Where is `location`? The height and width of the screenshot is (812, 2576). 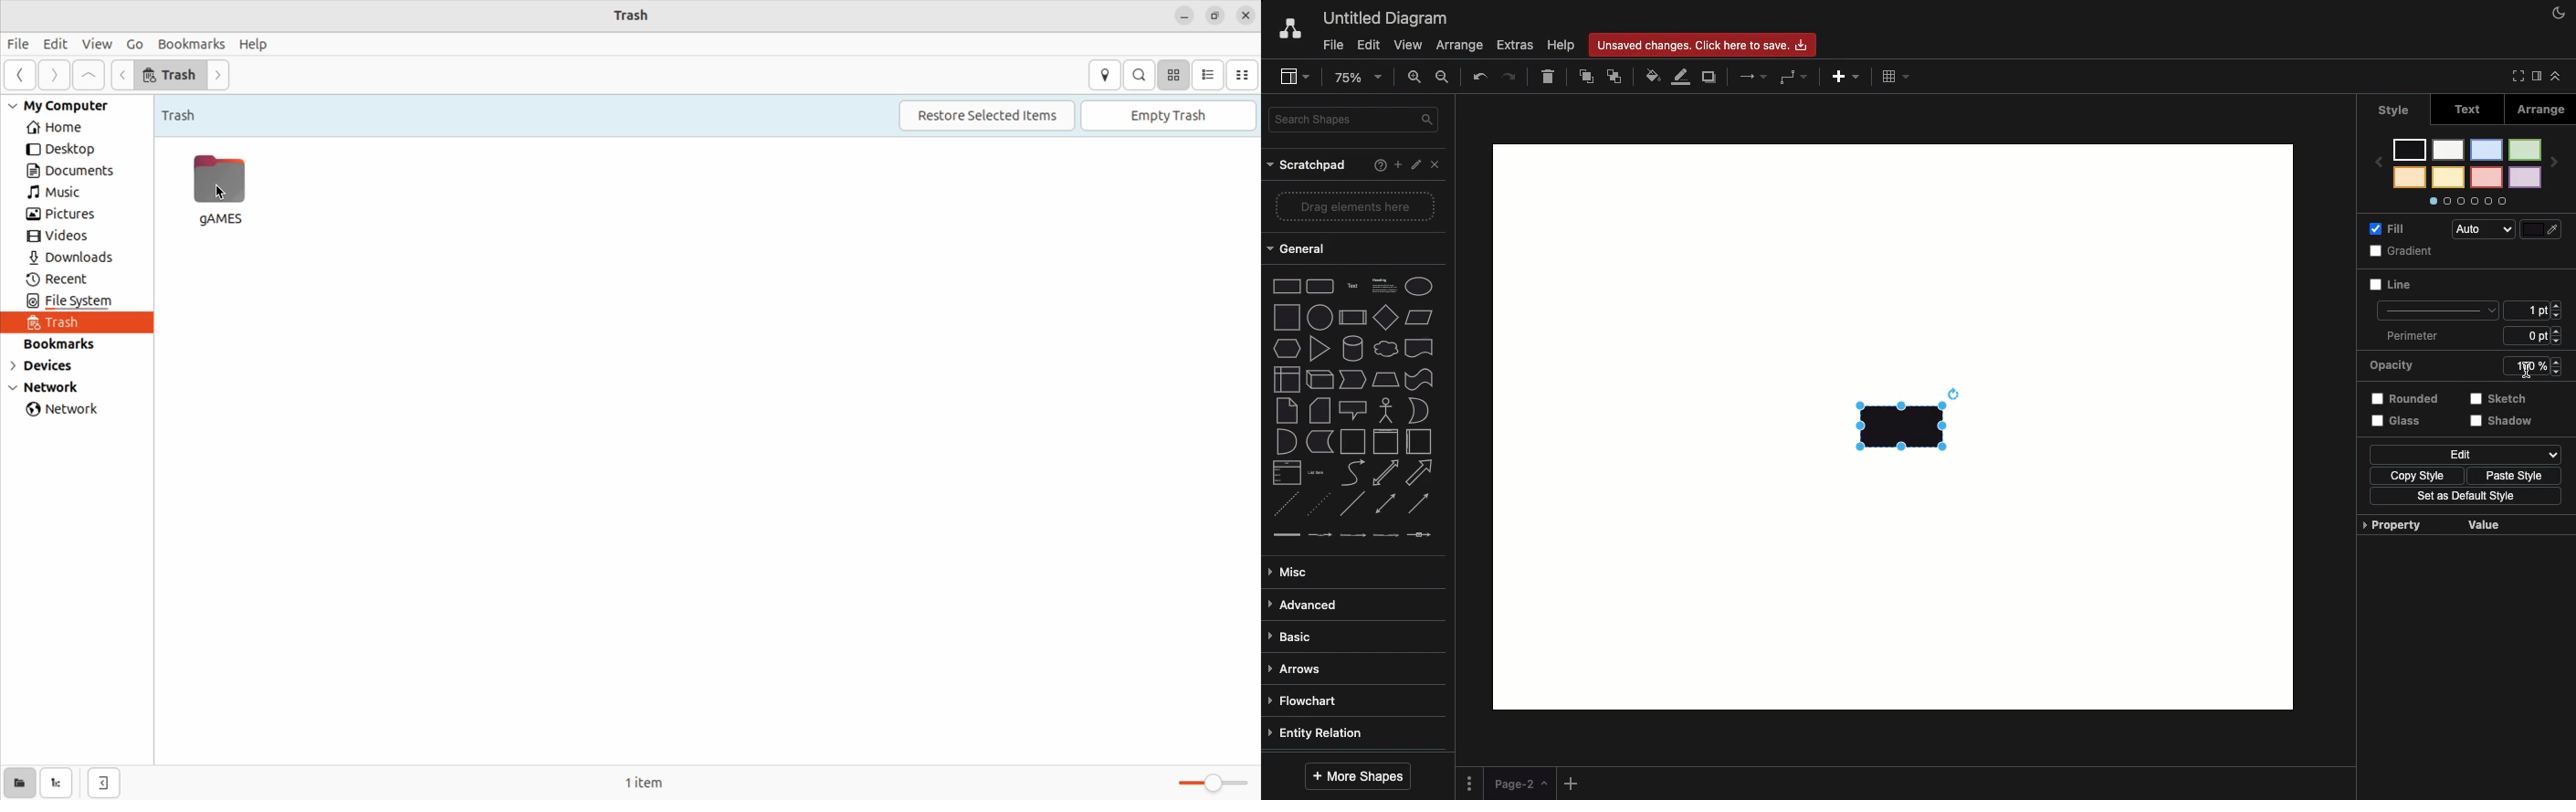 location is located at coordinates (1104, 75).